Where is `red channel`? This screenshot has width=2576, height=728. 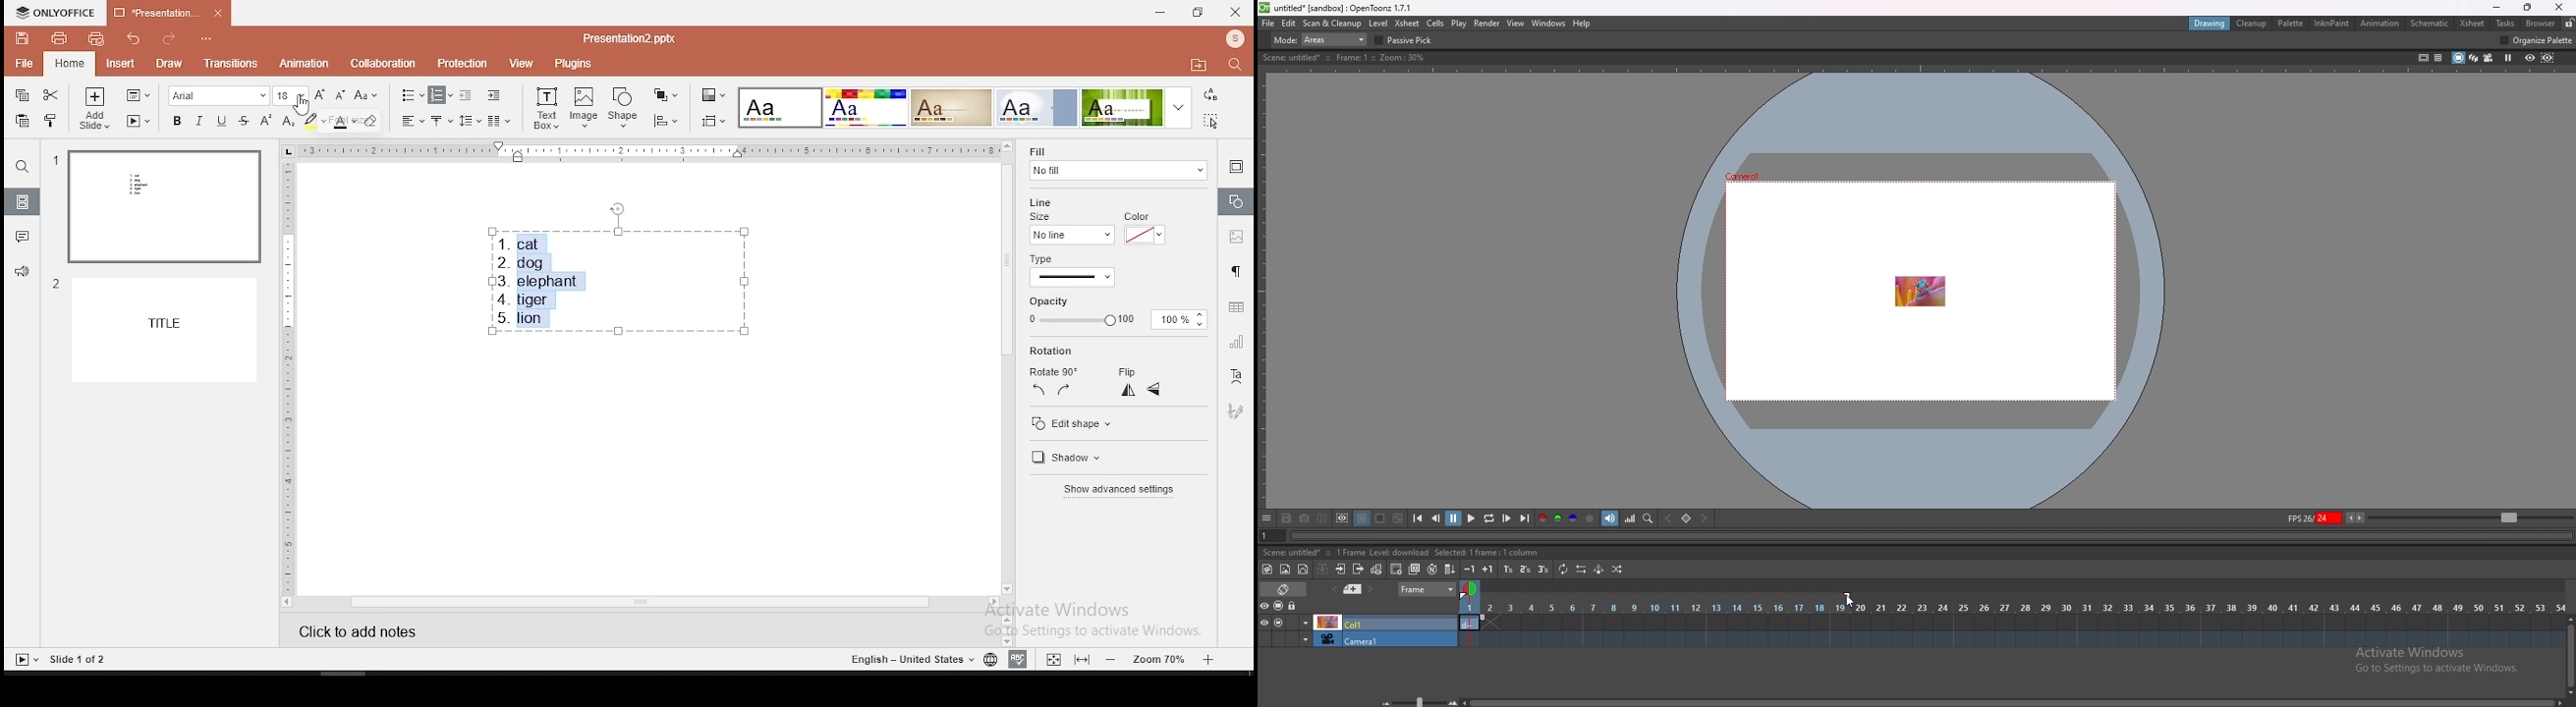 red channel is located at coordinates (1542, 518).